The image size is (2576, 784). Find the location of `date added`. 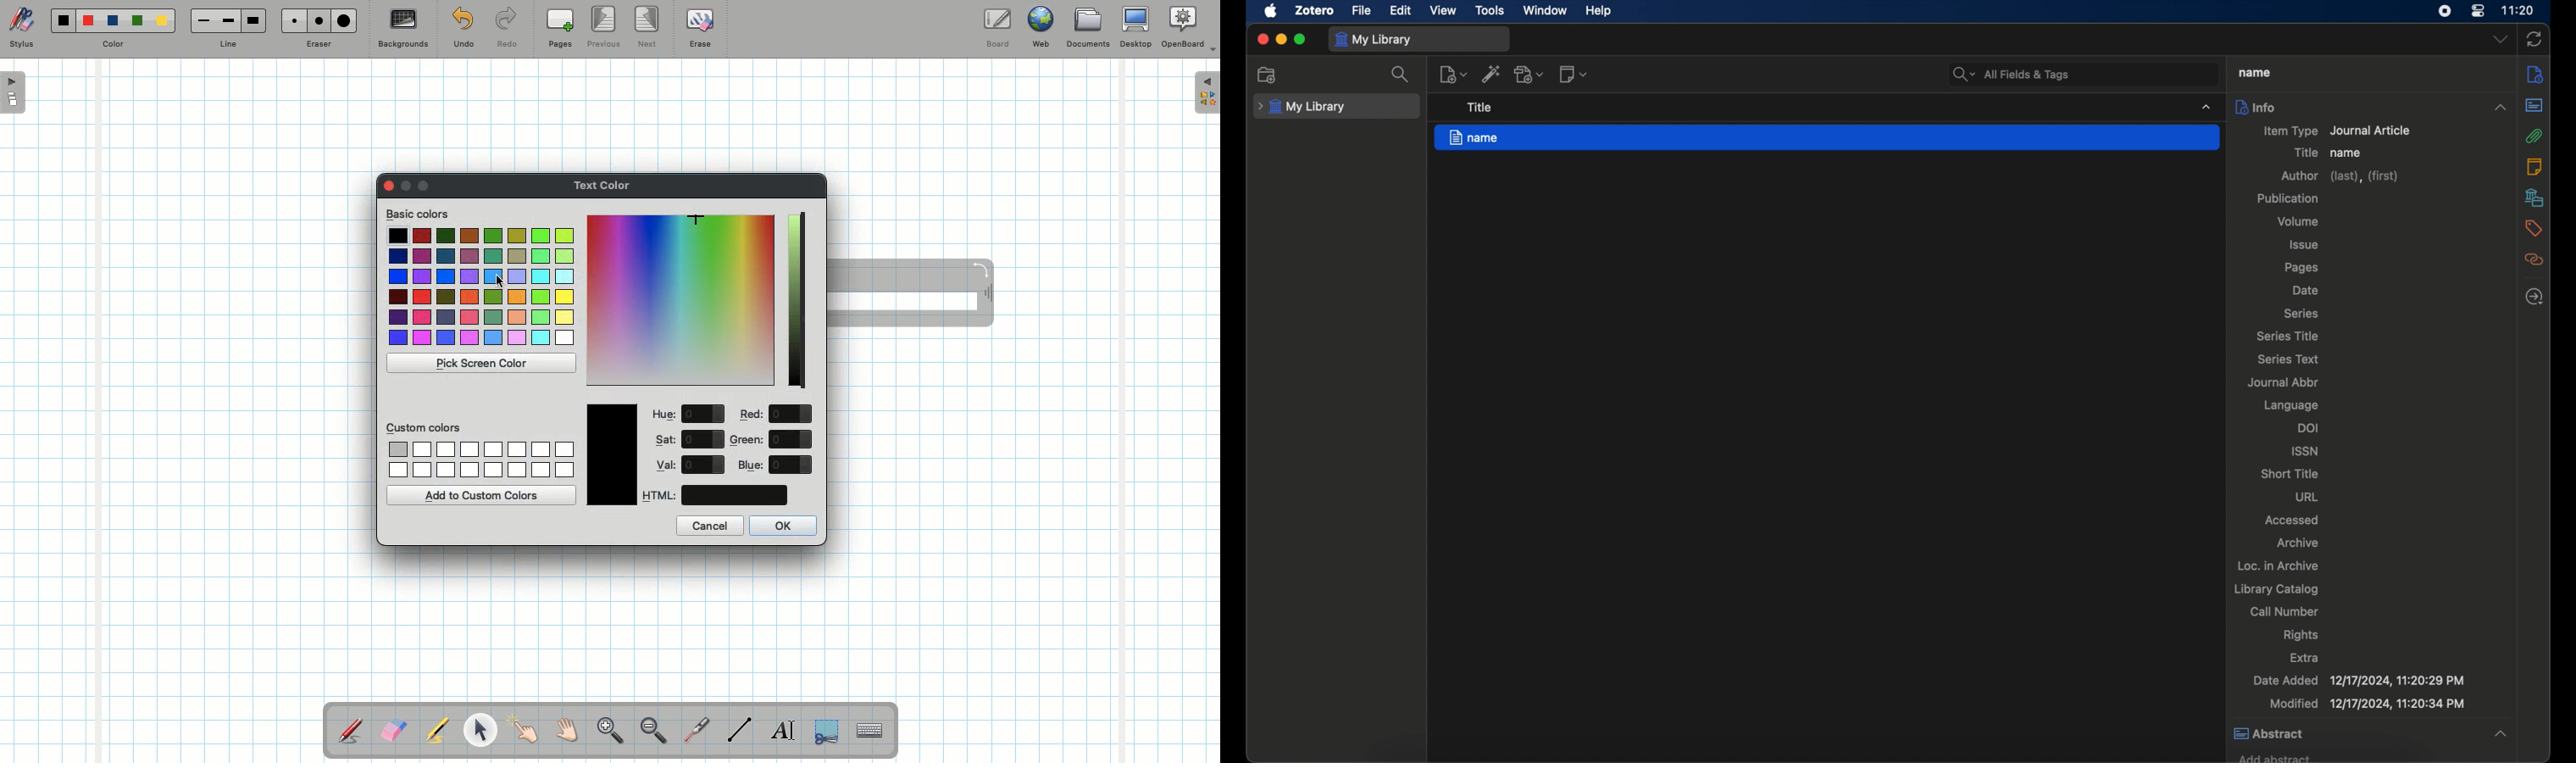

date added is located at coordinates (2359, 680).